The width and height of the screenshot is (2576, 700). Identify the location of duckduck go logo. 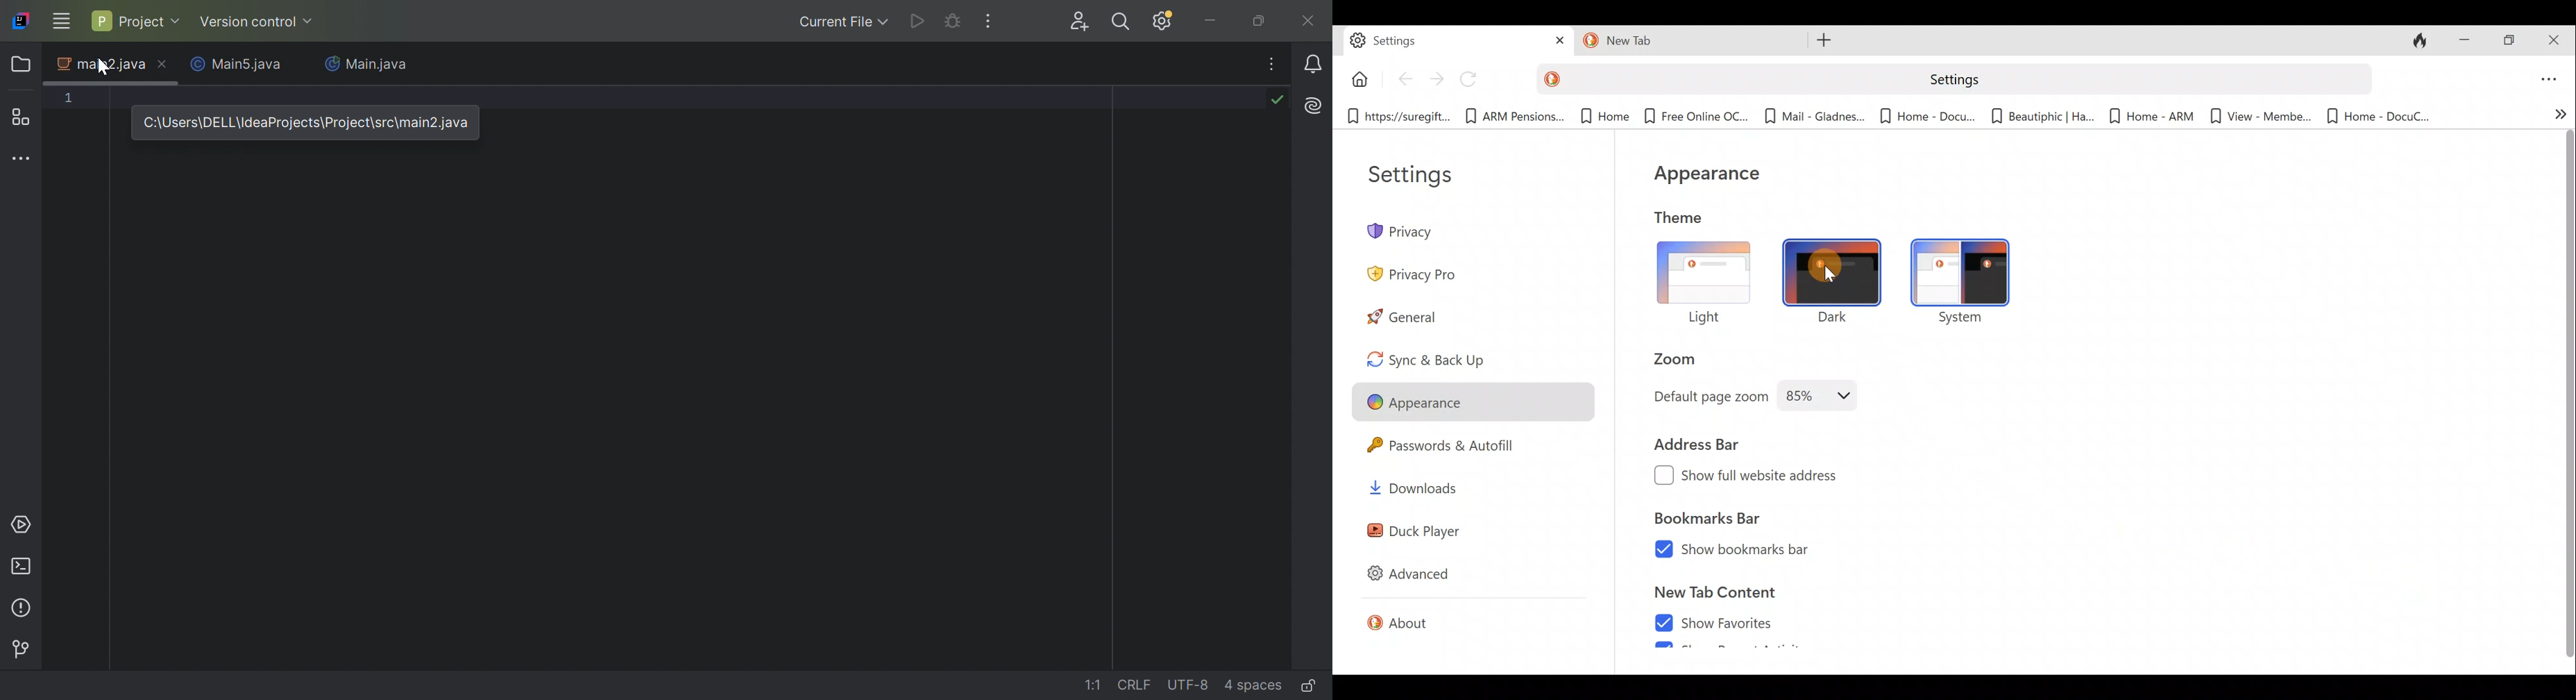
(1590, 41).